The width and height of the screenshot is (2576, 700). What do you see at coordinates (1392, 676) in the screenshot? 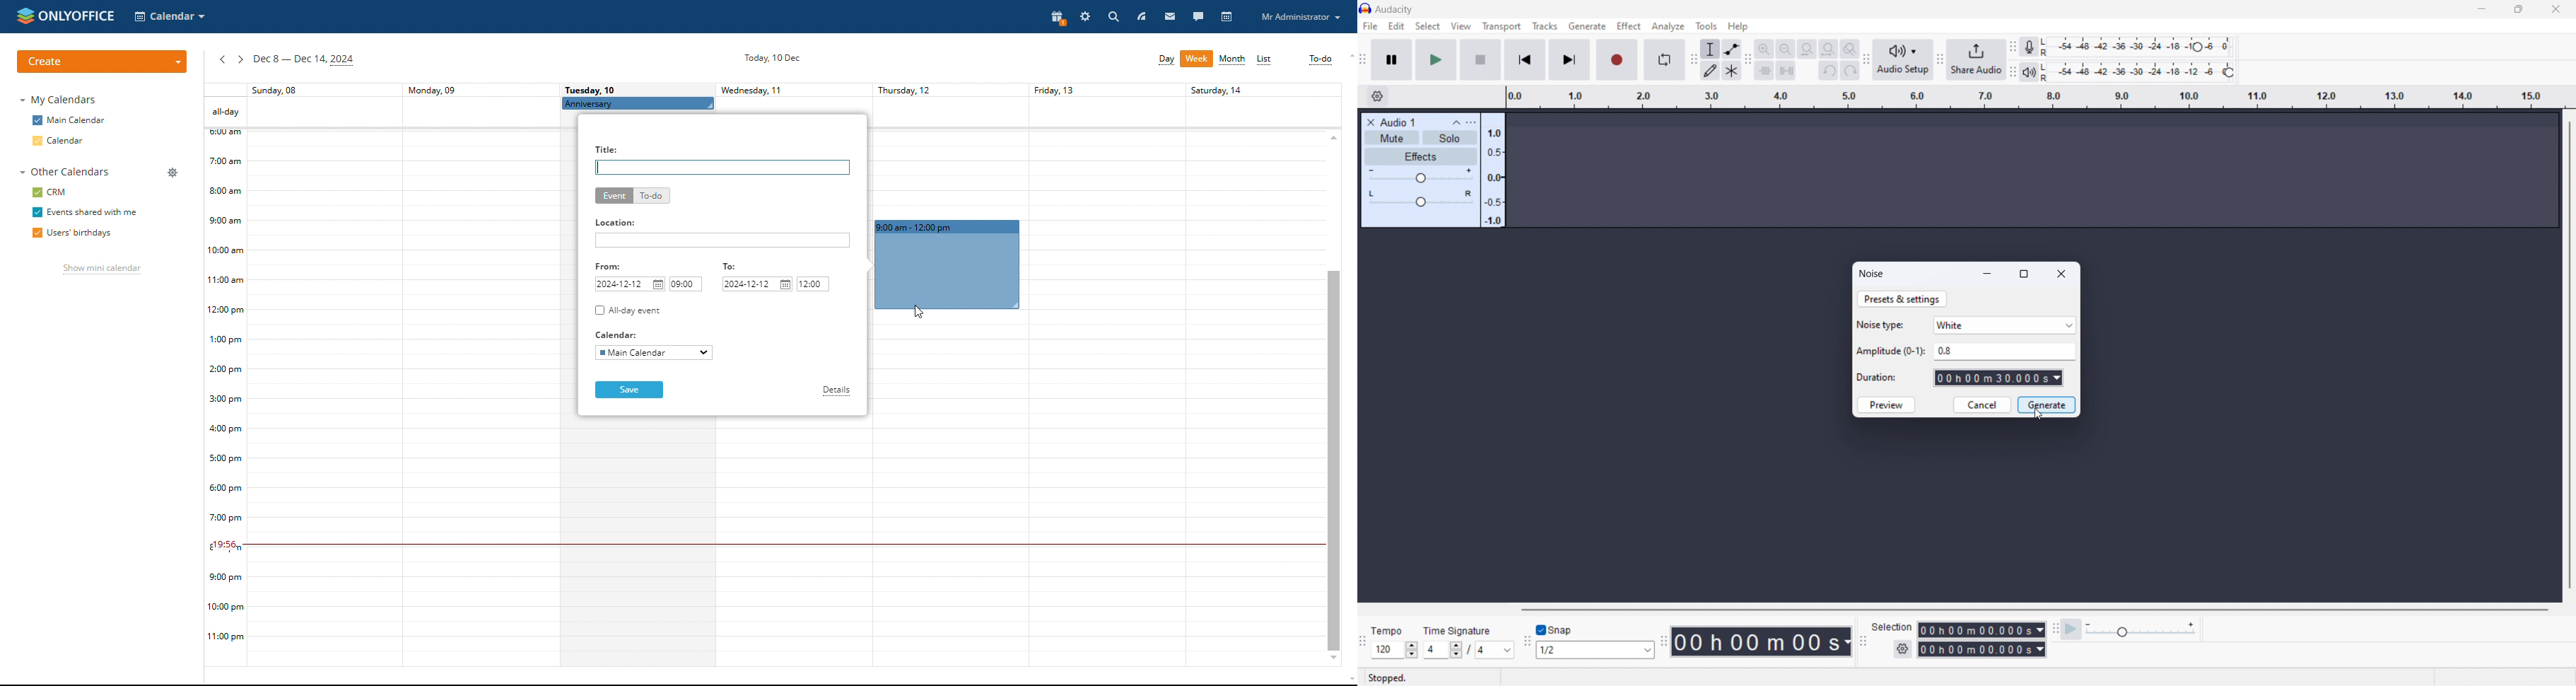
I see `stopped.` at bounding box center [1392, 676].